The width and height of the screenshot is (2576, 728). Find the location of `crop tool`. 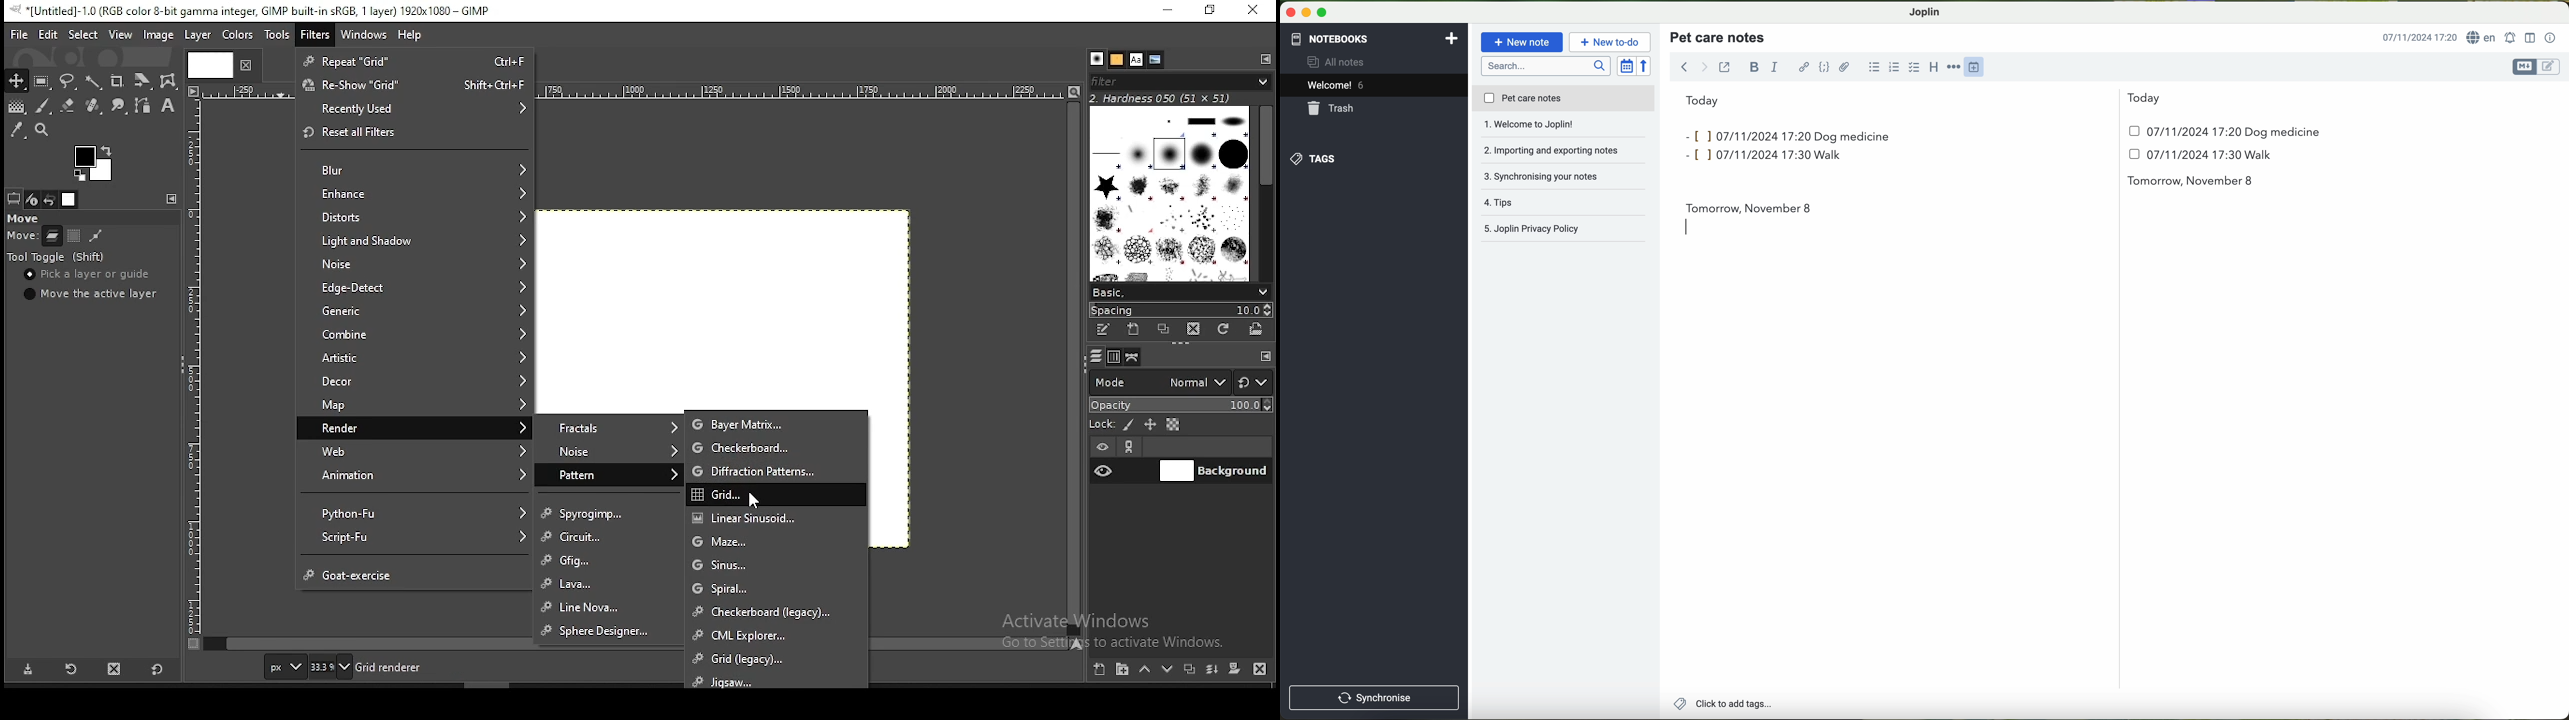

crop tool is located at coordinates (117, 83).